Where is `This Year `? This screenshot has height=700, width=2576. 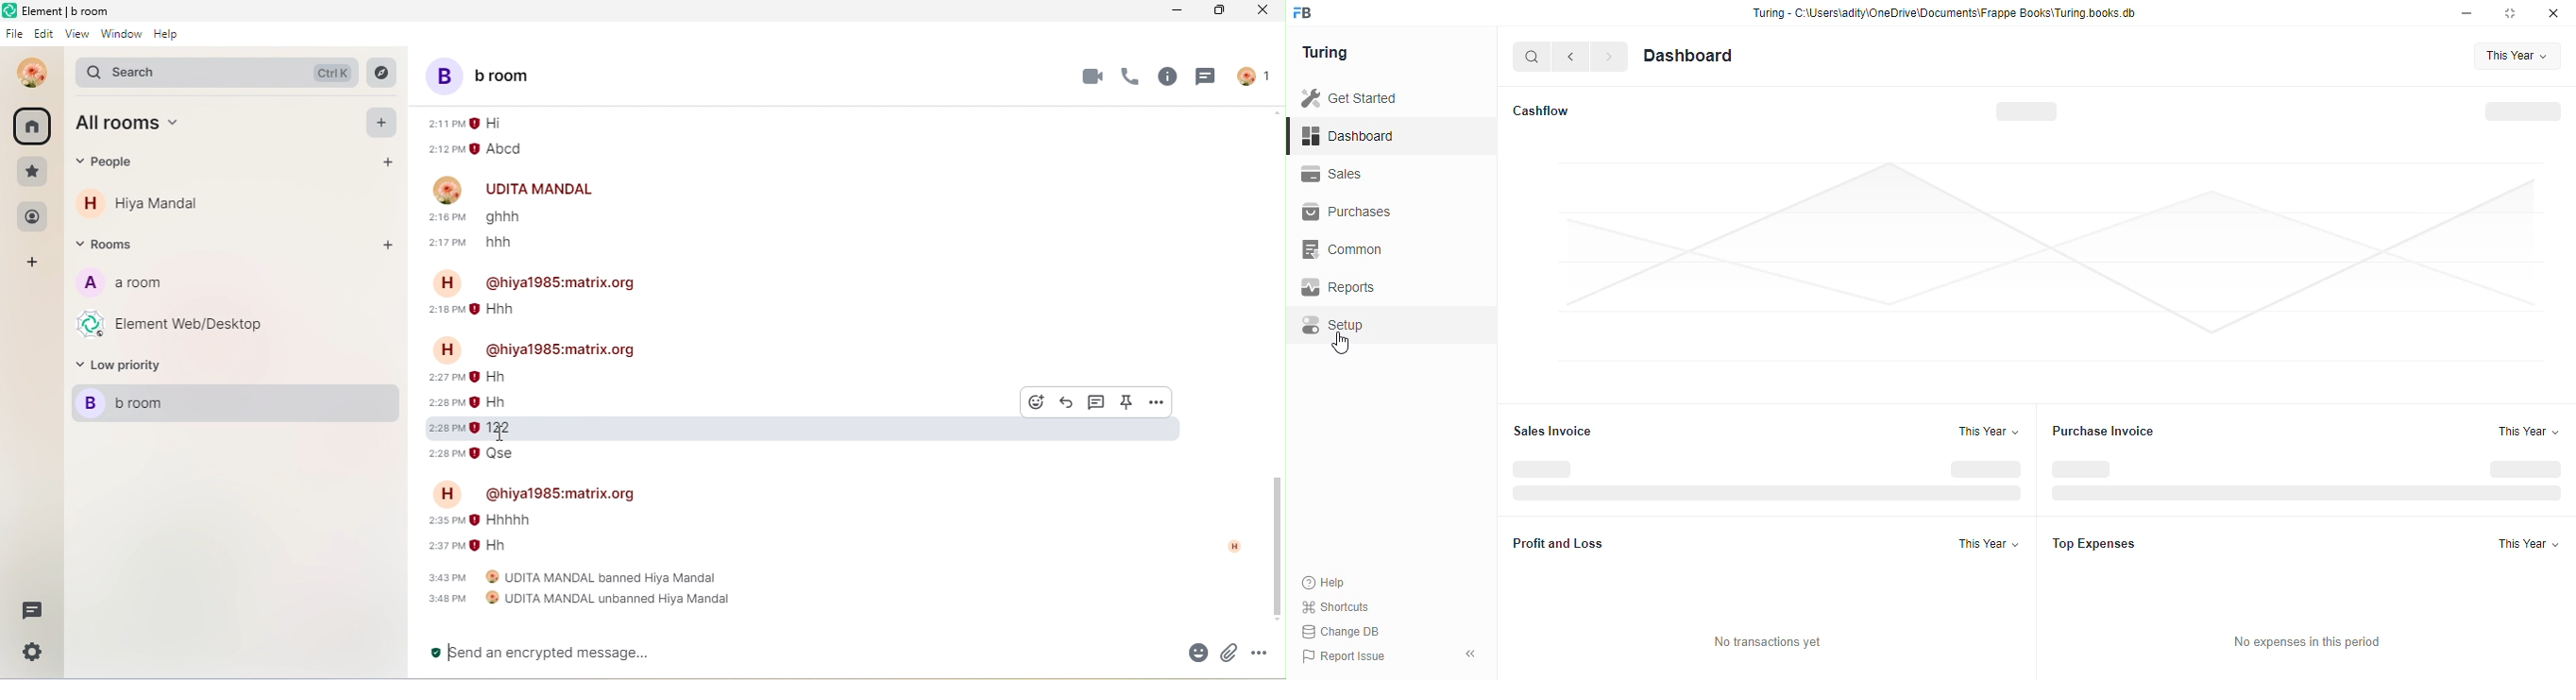 This Year  is located at coordinates (2526, 433).